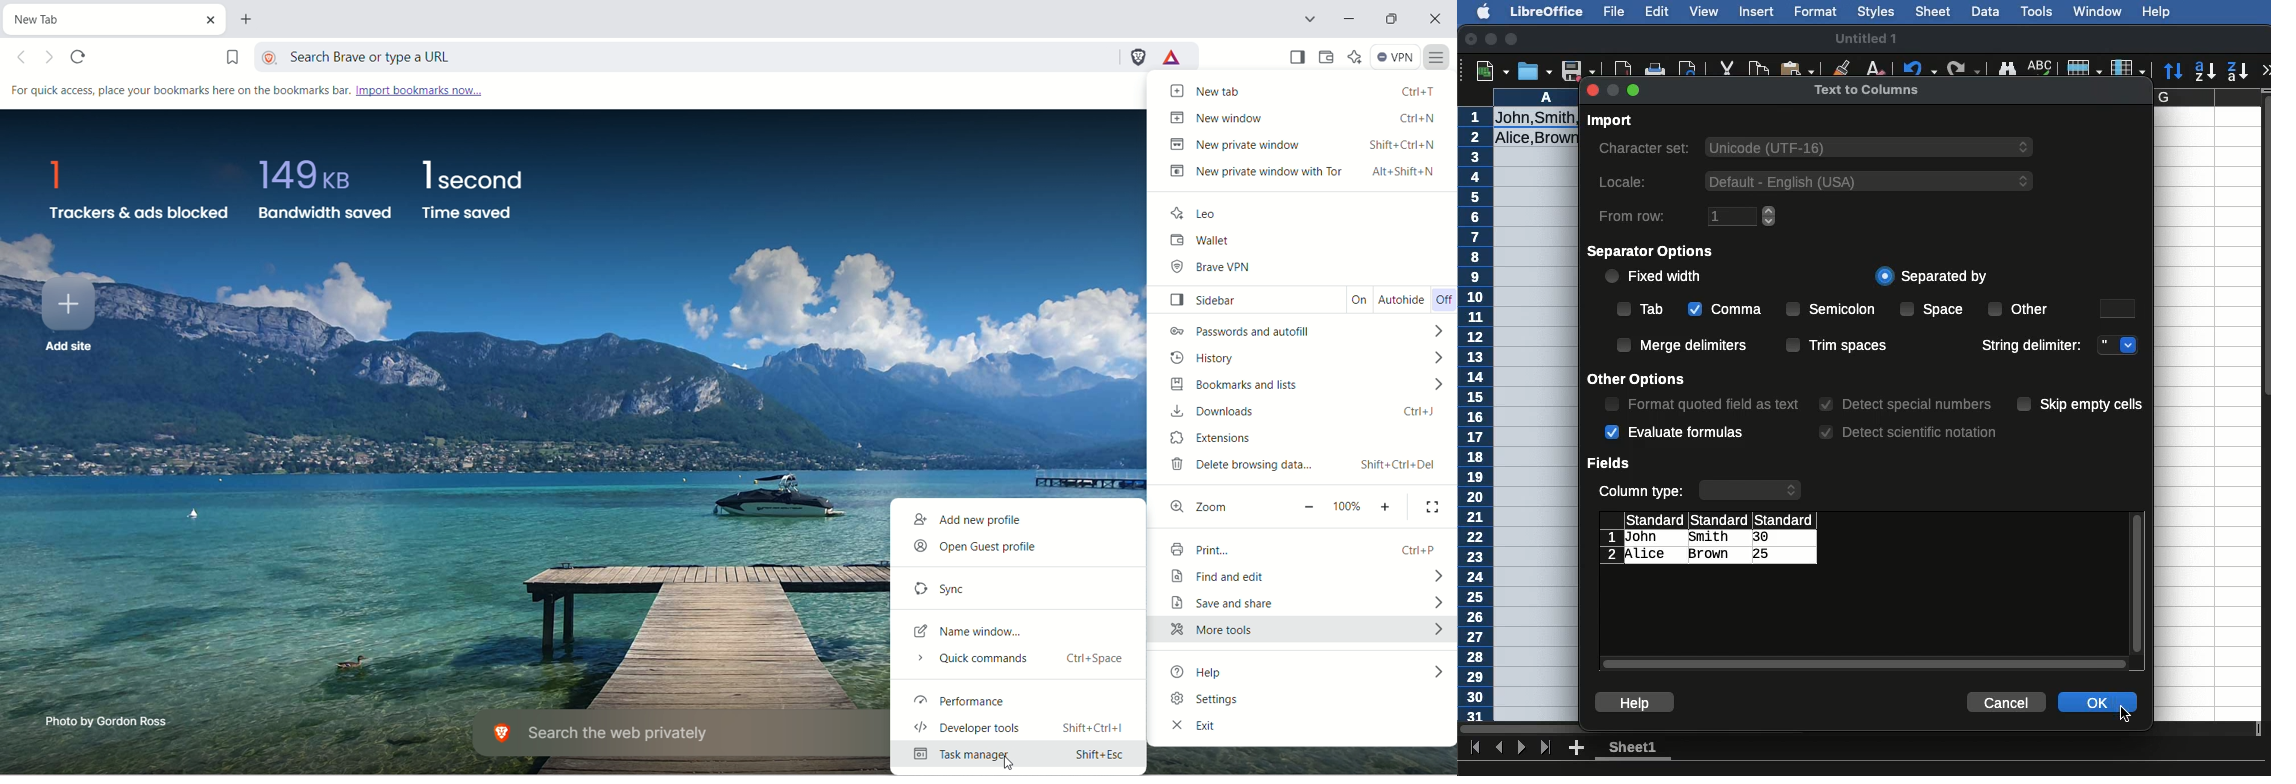 The height and width of the screenshot is (784, 2296). Describe the element at coordinates (1537, 404) in the screenshot. I see `Column A selected` at that location.